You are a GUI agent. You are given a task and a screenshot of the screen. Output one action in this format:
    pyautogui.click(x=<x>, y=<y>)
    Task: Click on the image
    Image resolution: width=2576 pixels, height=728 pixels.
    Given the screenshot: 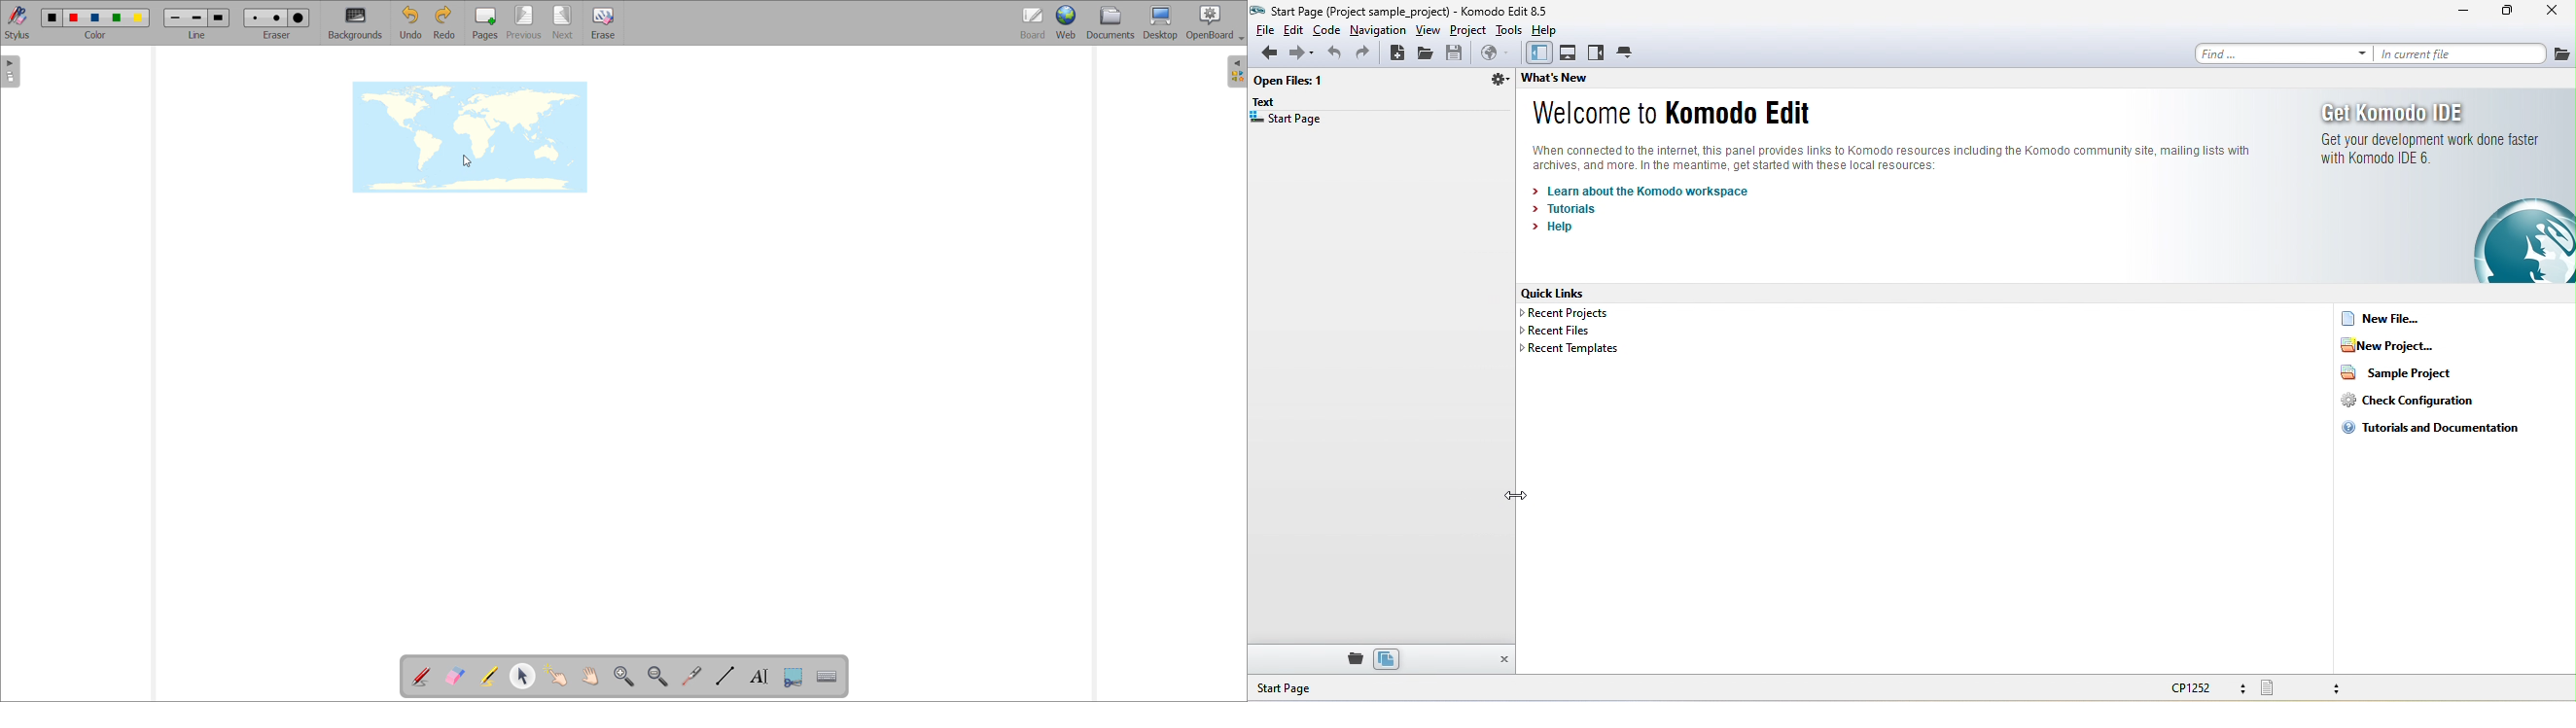 What is the action you would take?
    pyautogui.click(x=470, y=137)
    